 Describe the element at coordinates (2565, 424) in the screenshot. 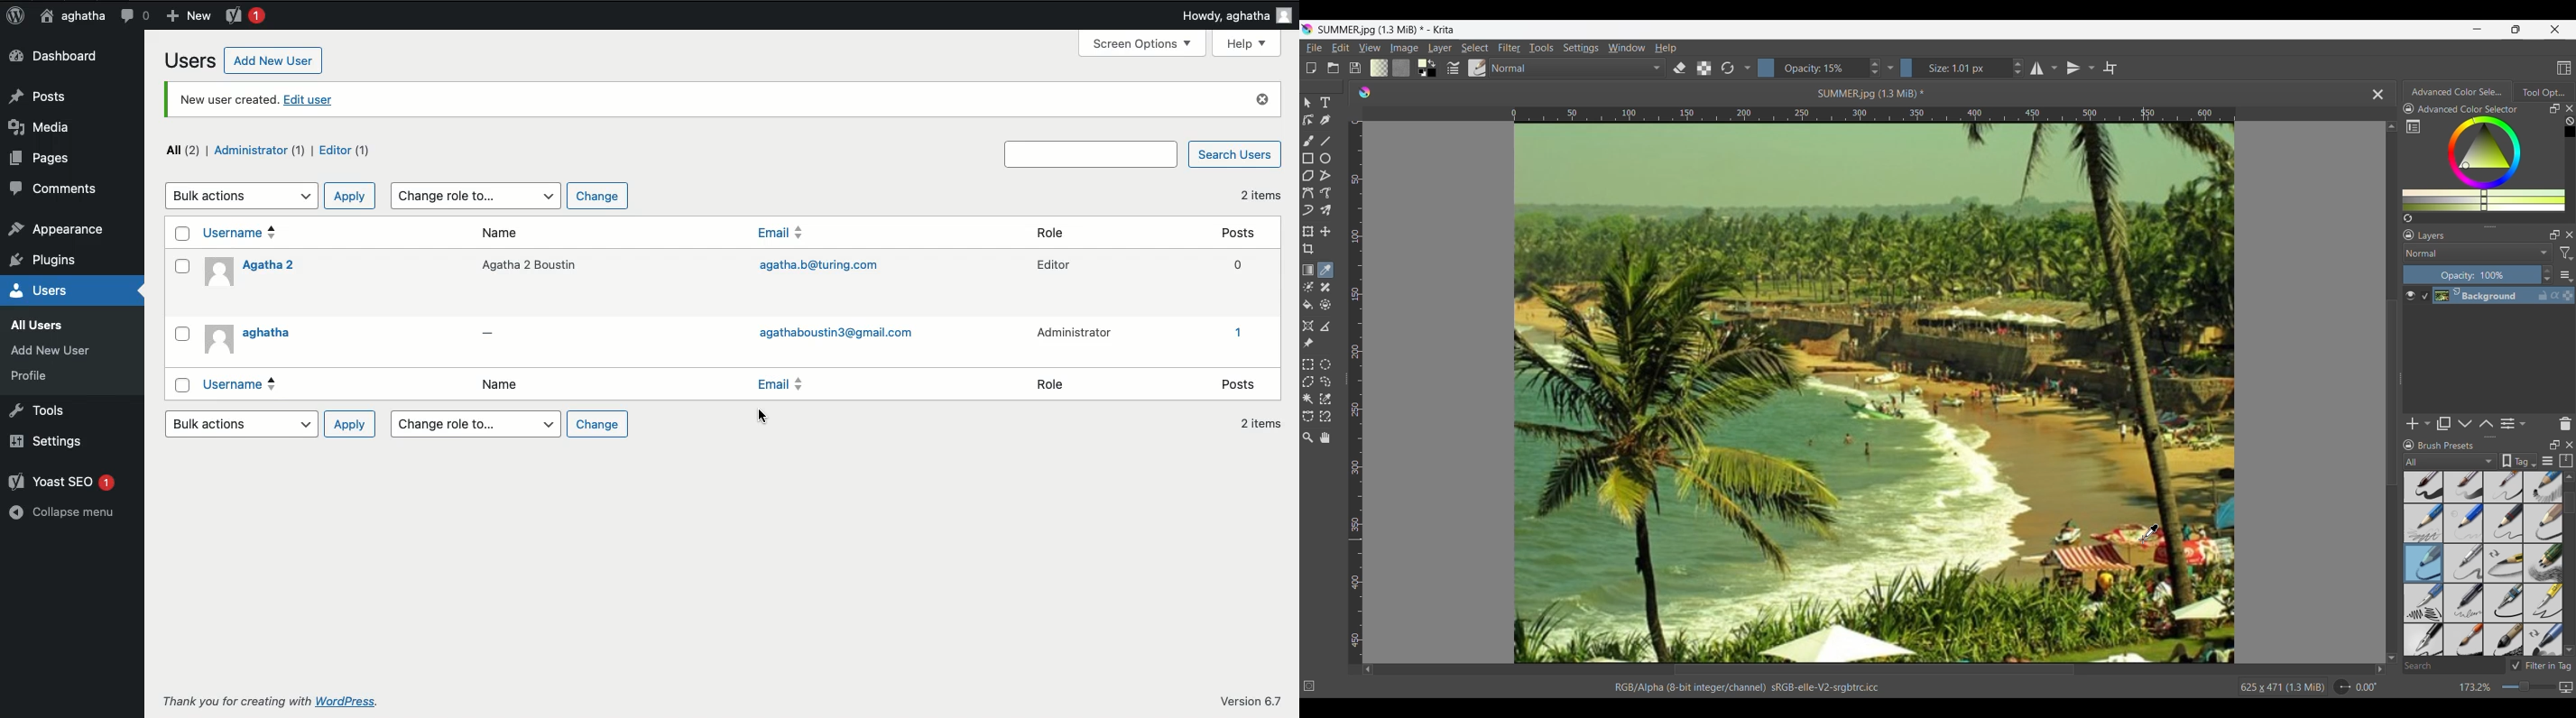

I see `Delete presets` at that location.